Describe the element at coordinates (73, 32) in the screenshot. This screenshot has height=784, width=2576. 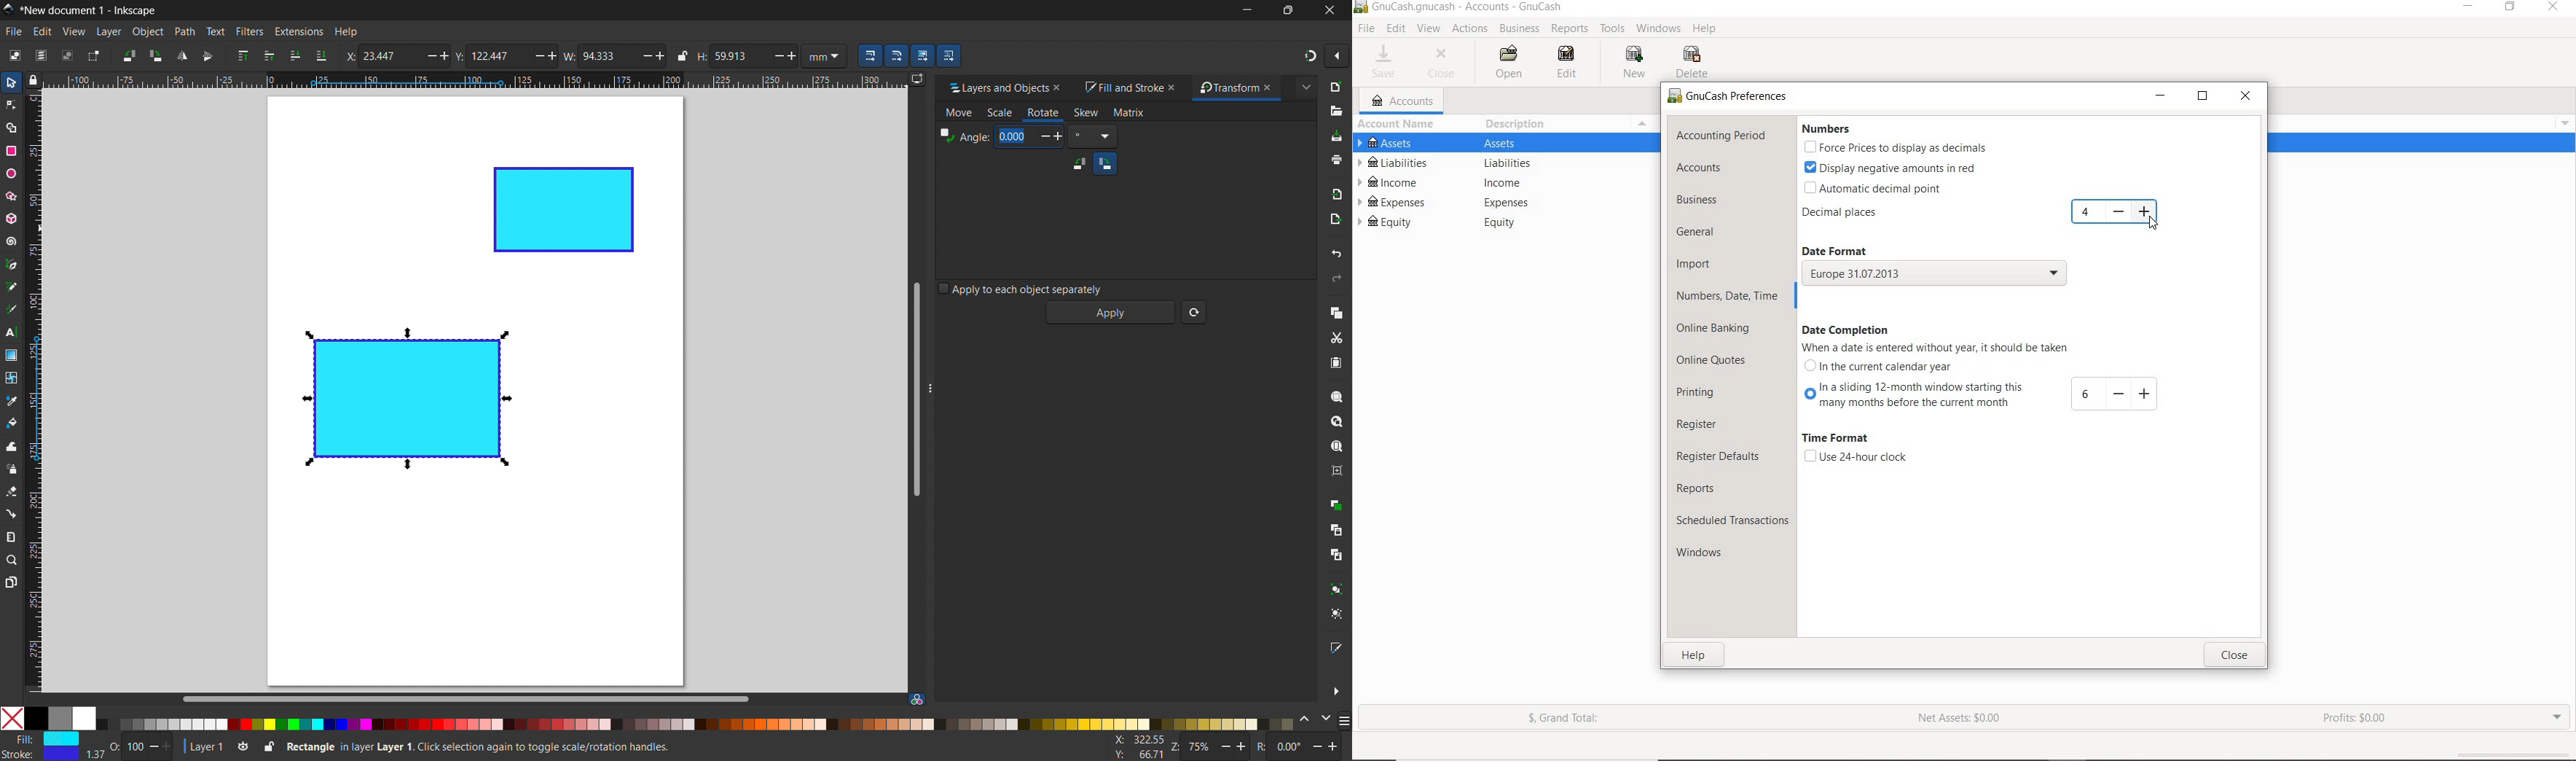
I see `view` at that location.